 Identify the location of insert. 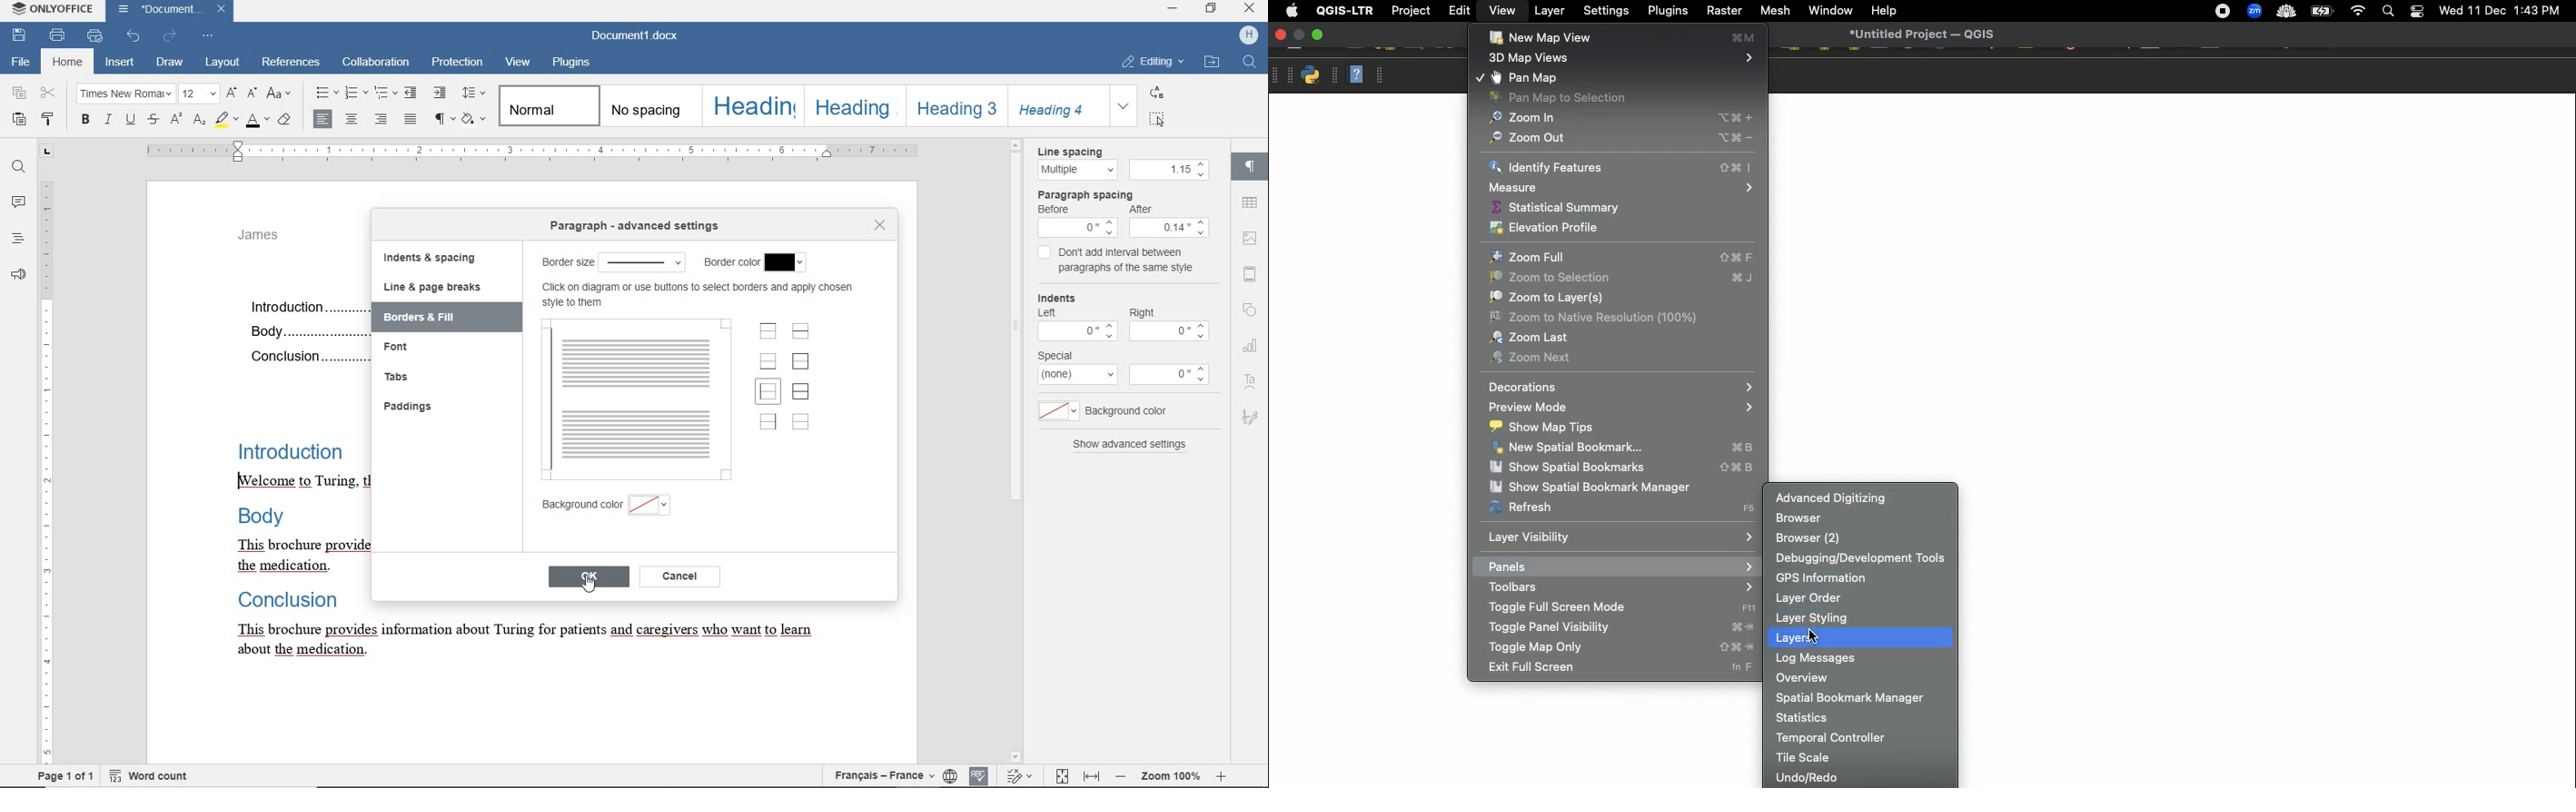
(120, 62).